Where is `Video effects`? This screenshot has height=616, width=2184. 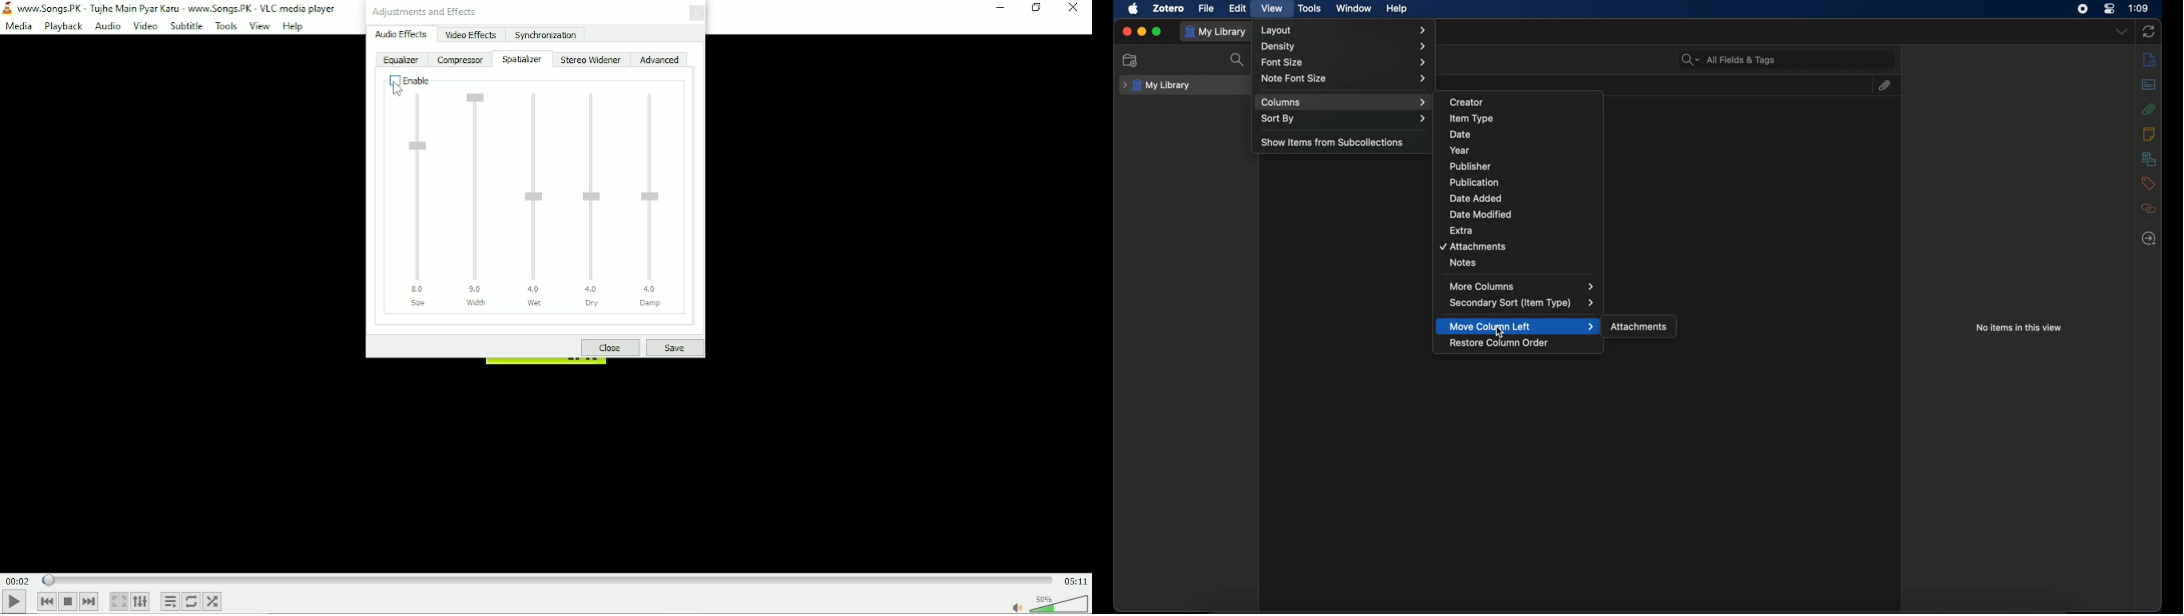
Video effects is located at coordinates (470, 35).